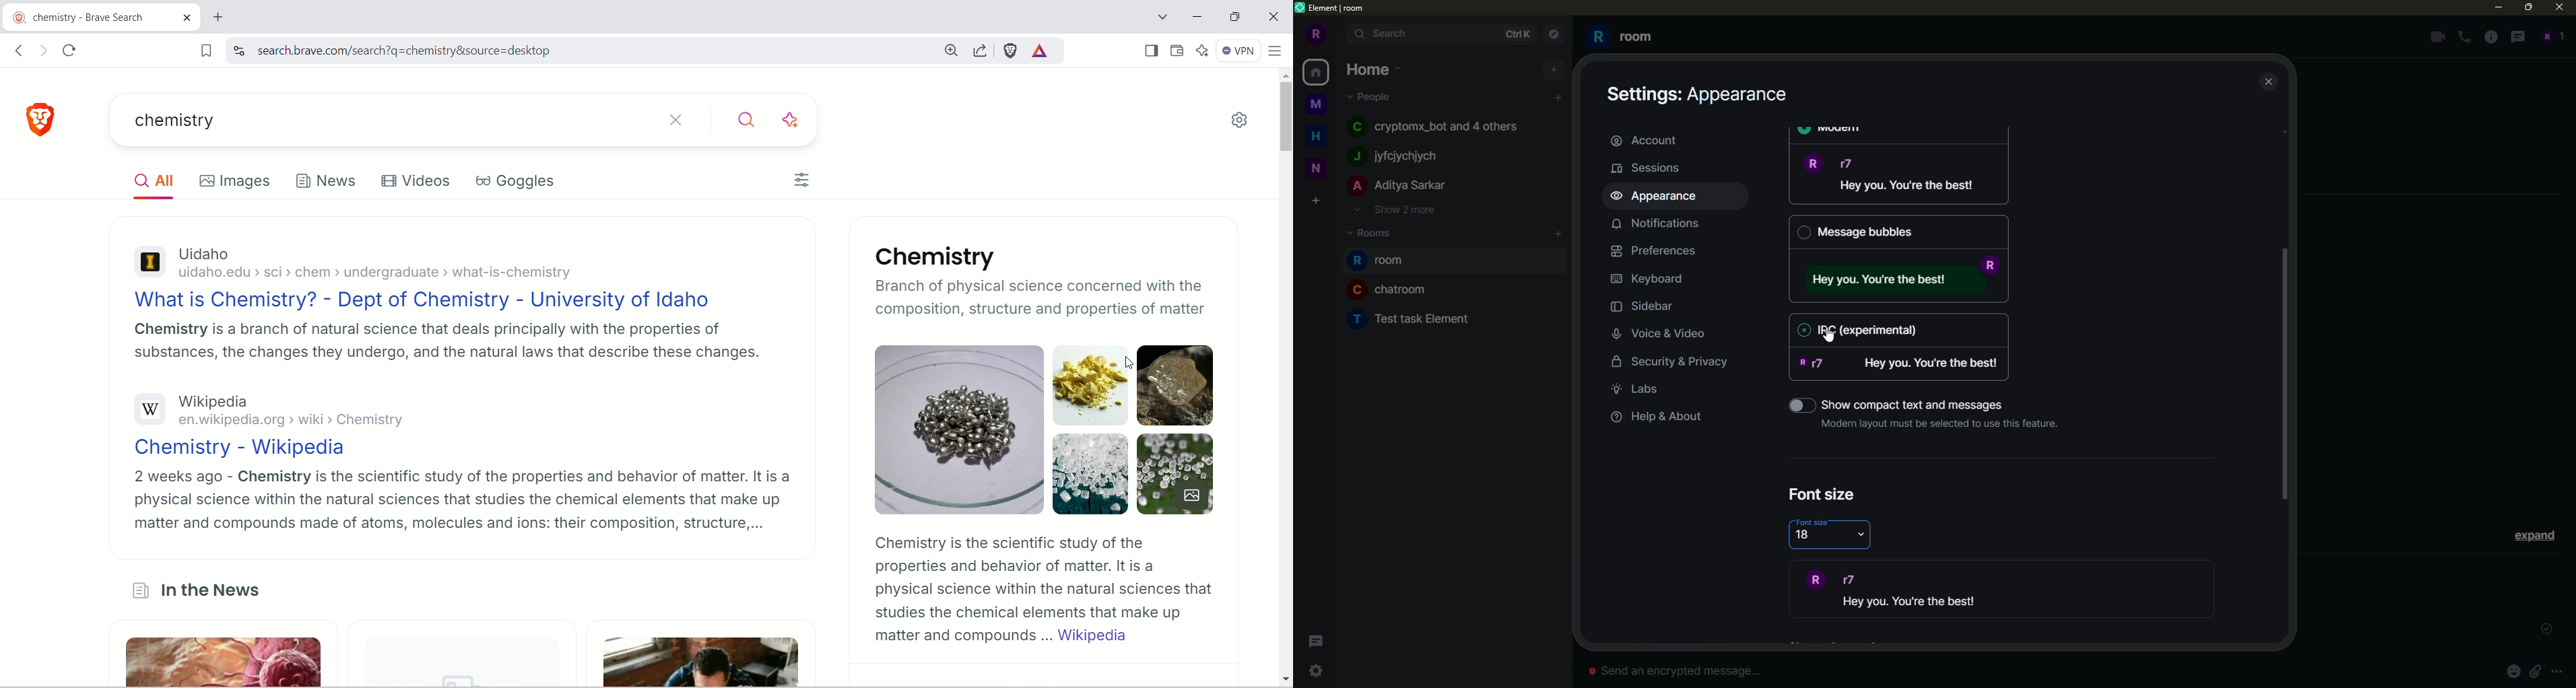 This screenshot has width=2576, height=700. Describe the element at coordinates (2551, 36) in the screenshot. I see `people` at that location.